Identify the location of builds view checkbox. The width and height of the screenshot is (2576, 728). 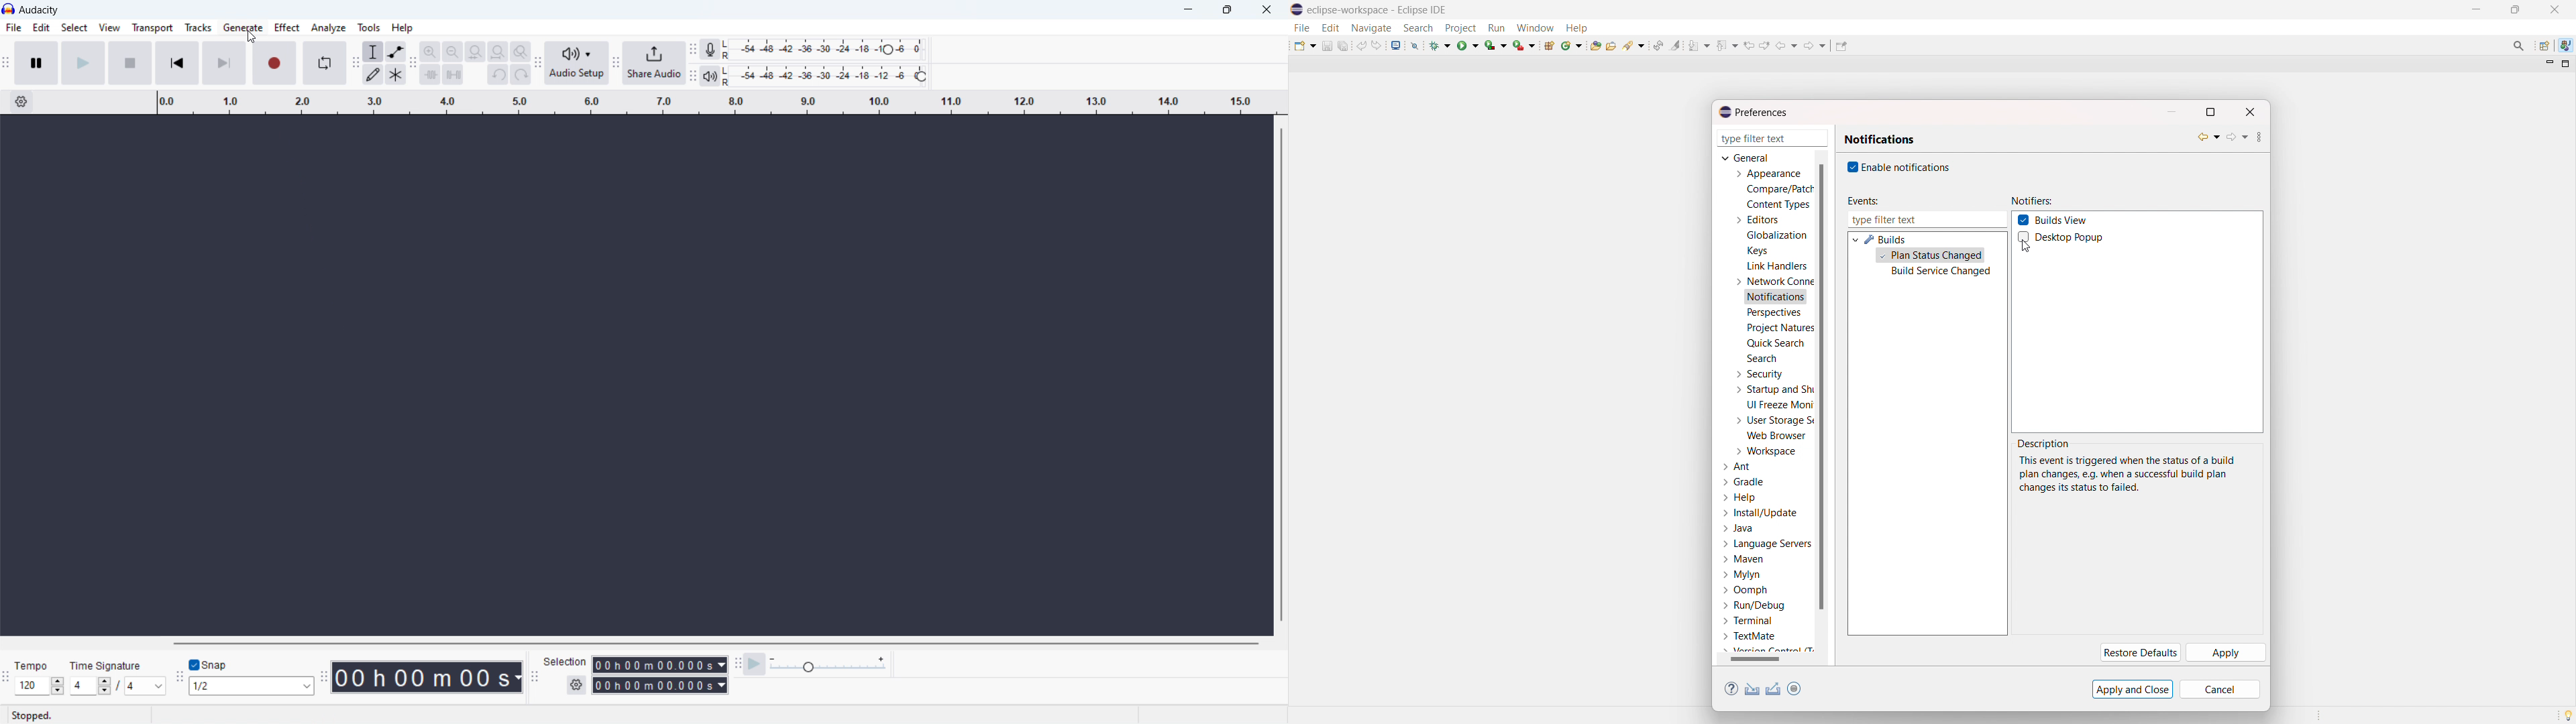
(2063, 221).